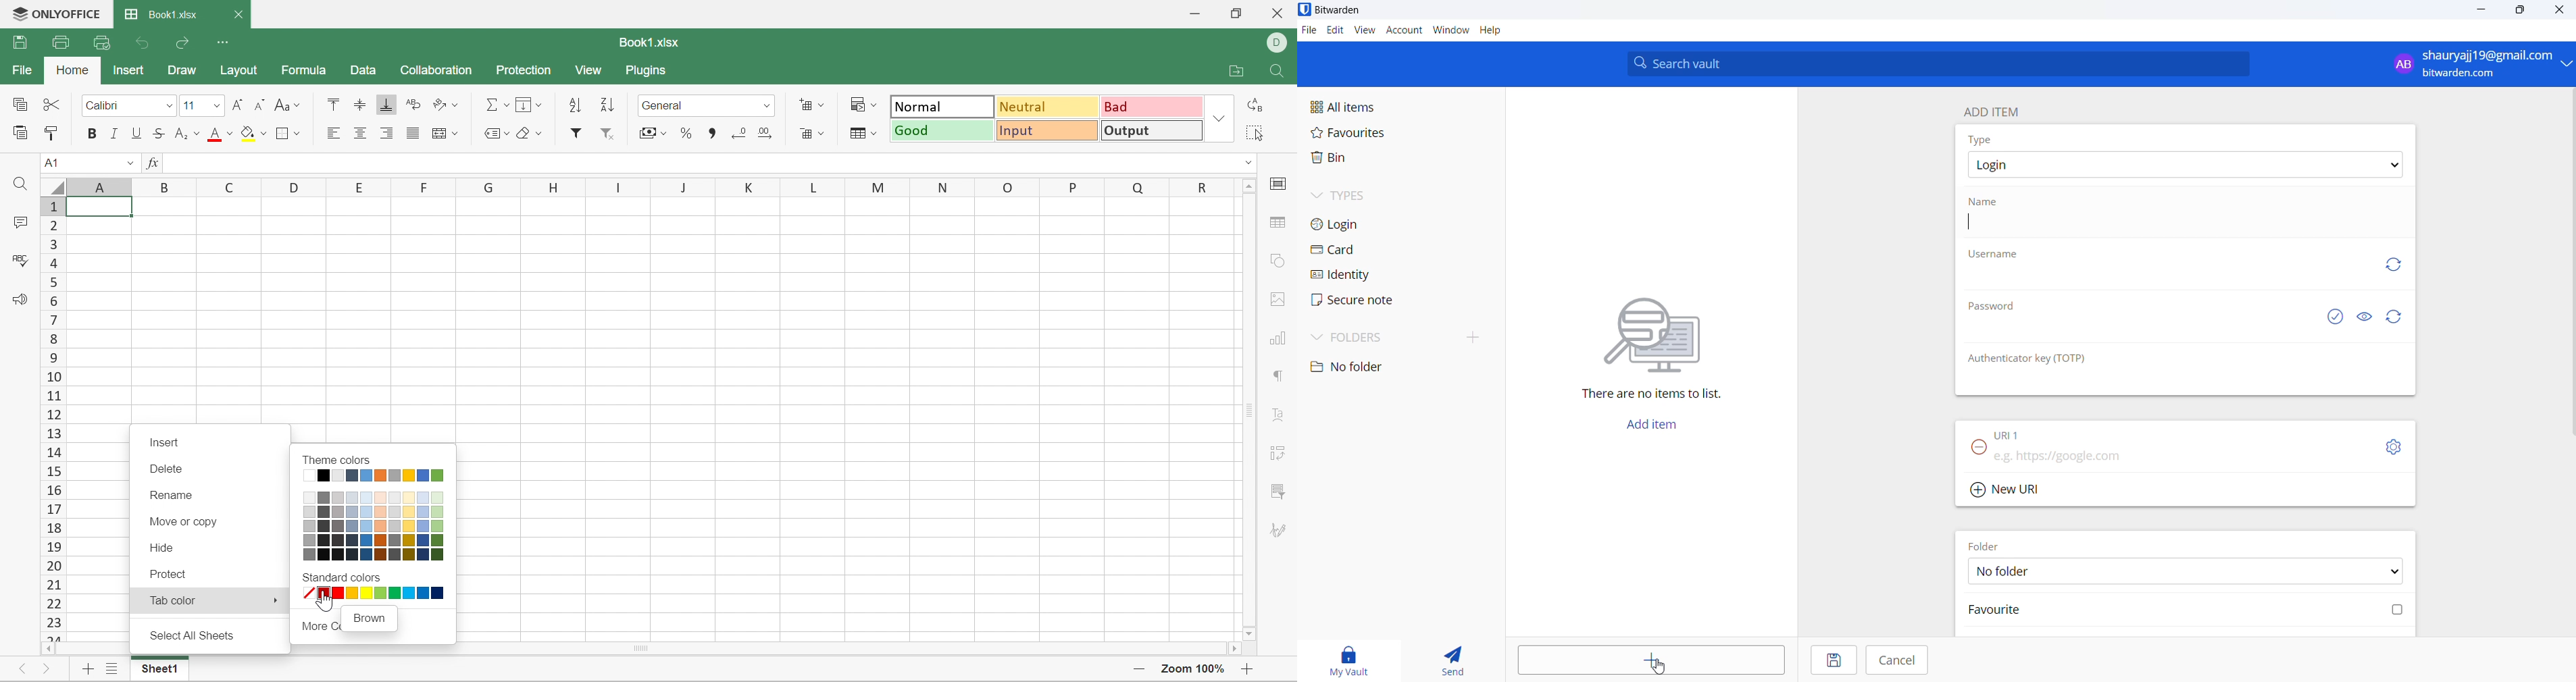 The width and height of the screenshot is (2576, 700). What do you see at coordinates (1377, 339) in the screenshot?
I see `folders` at bounding box center [1377, 339].